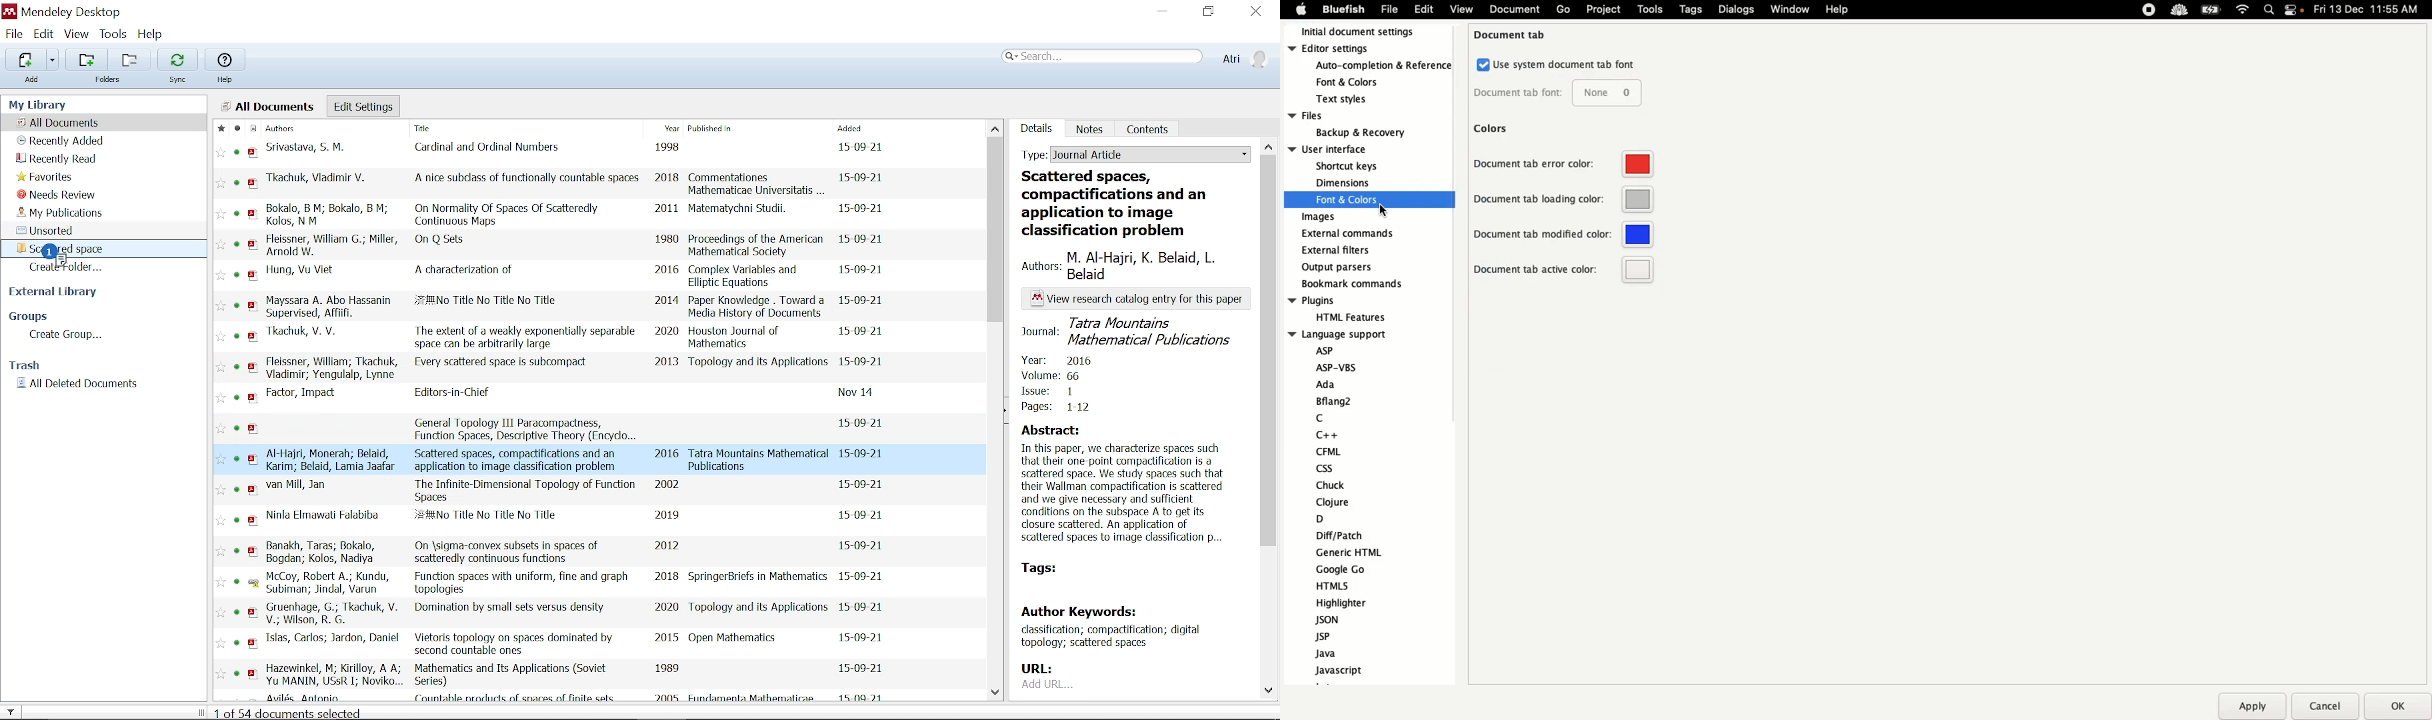 Image resolution: width=2436 pixels, height=728 pixels. I want to click on Window, so click(1791, 10).